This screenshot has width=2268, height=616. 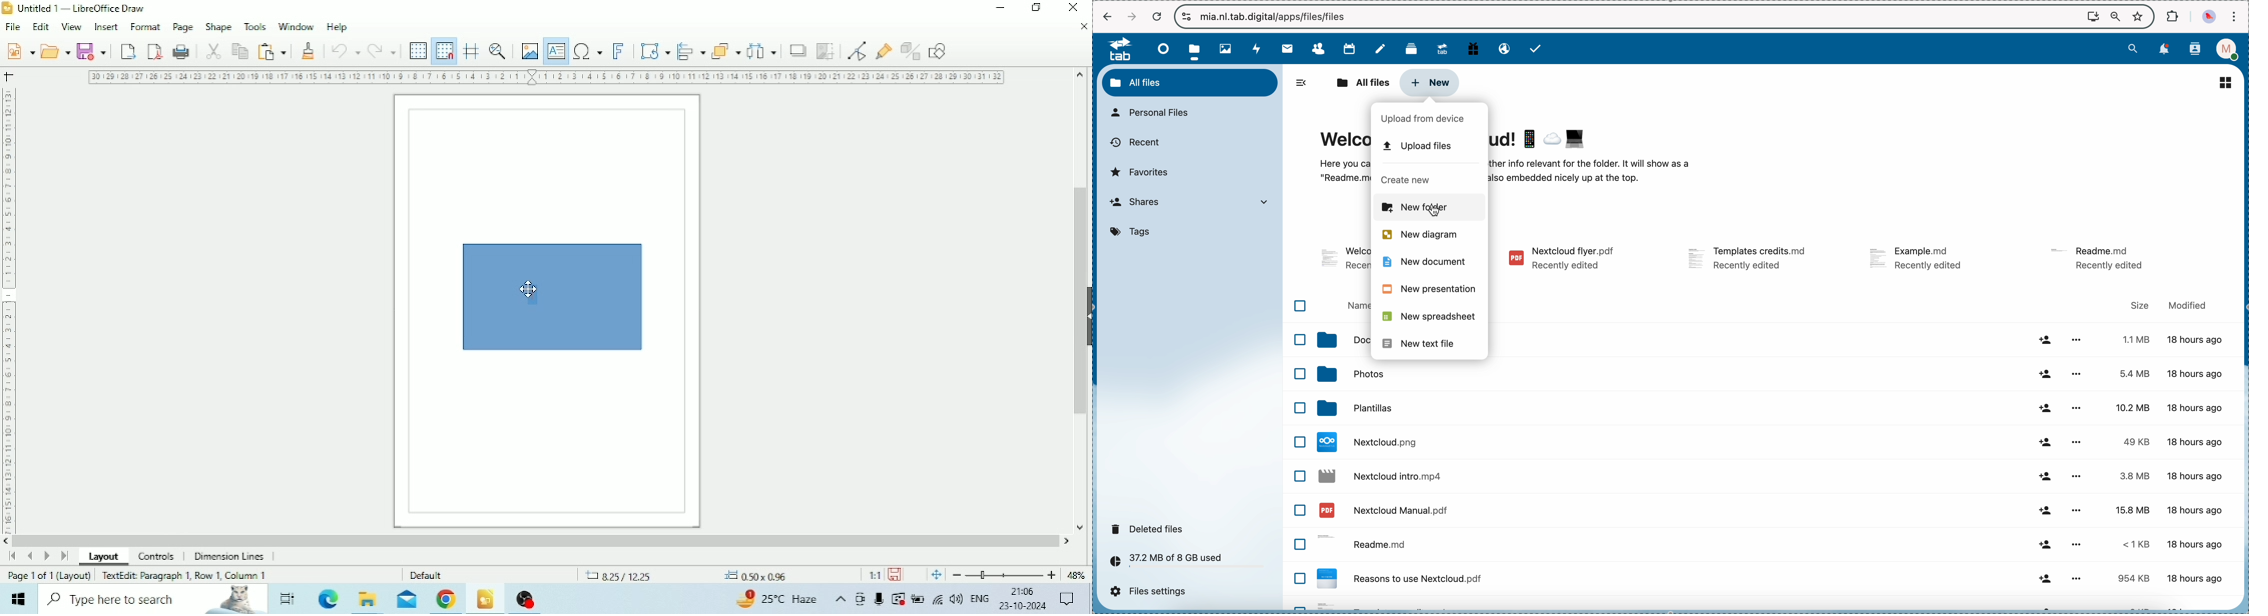 I want to click on email, so click(x=1502, y=48).